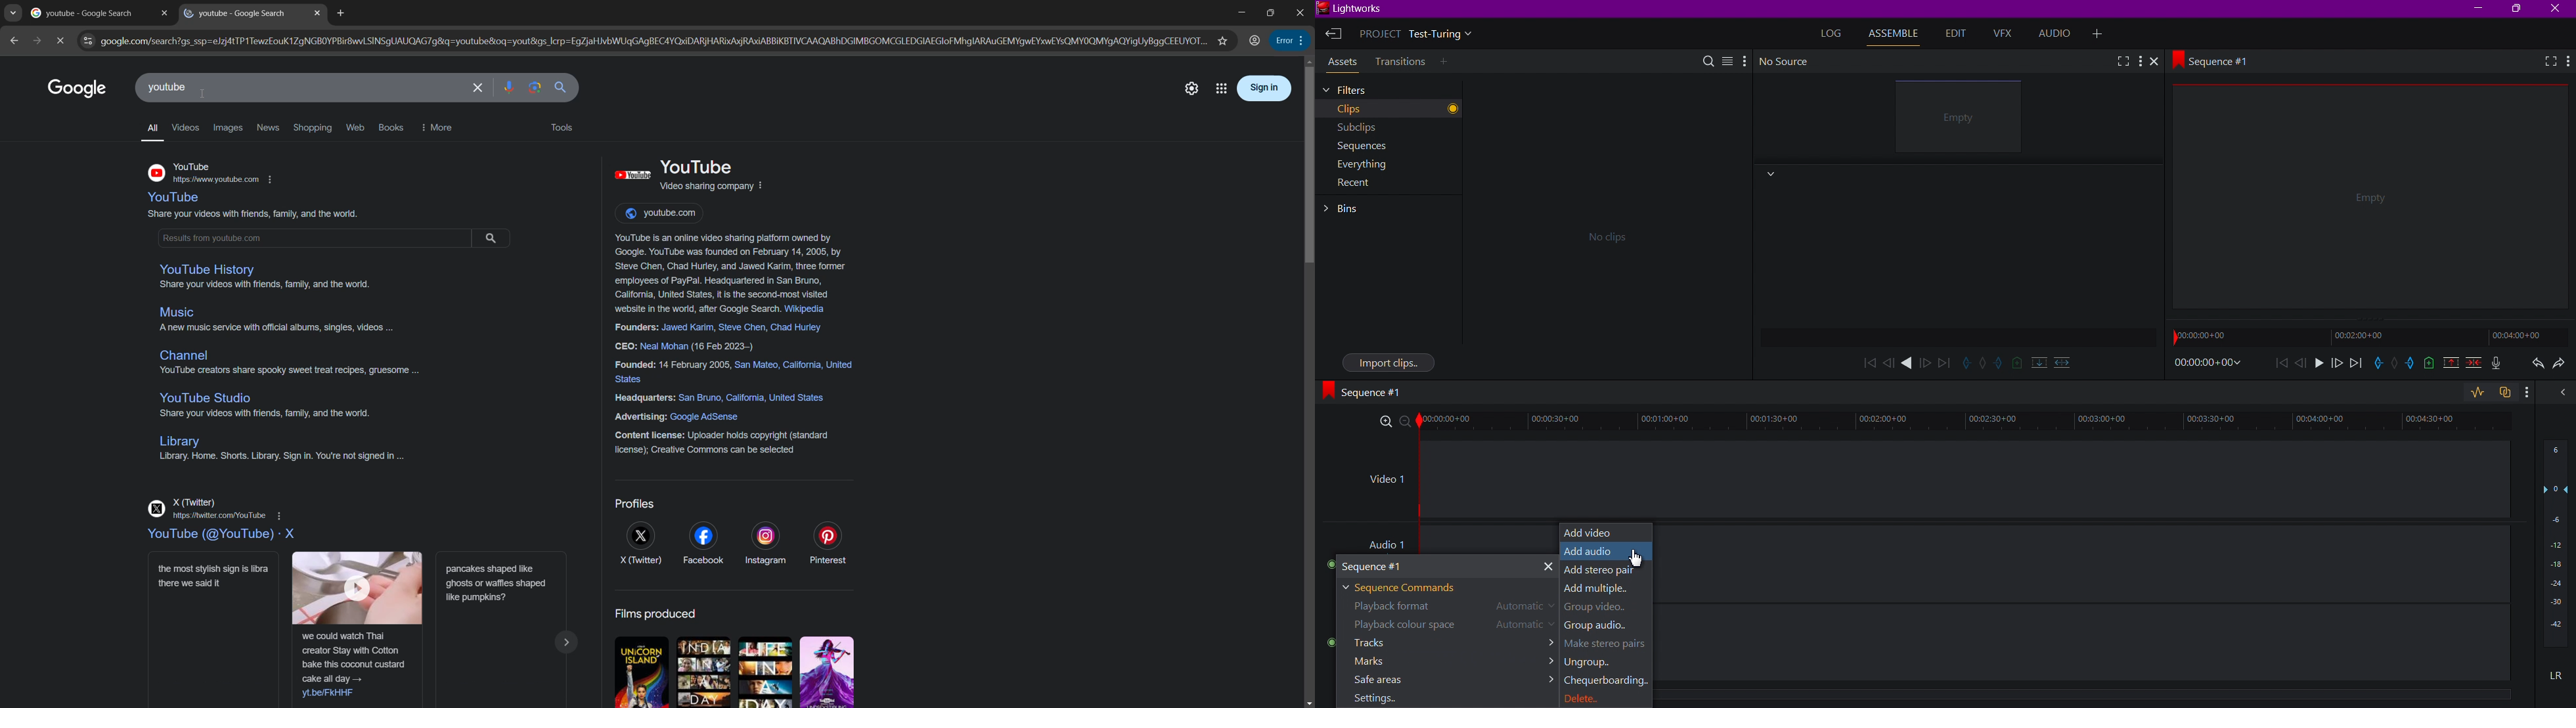  I want to click on youtube google search, so click(234, 14).